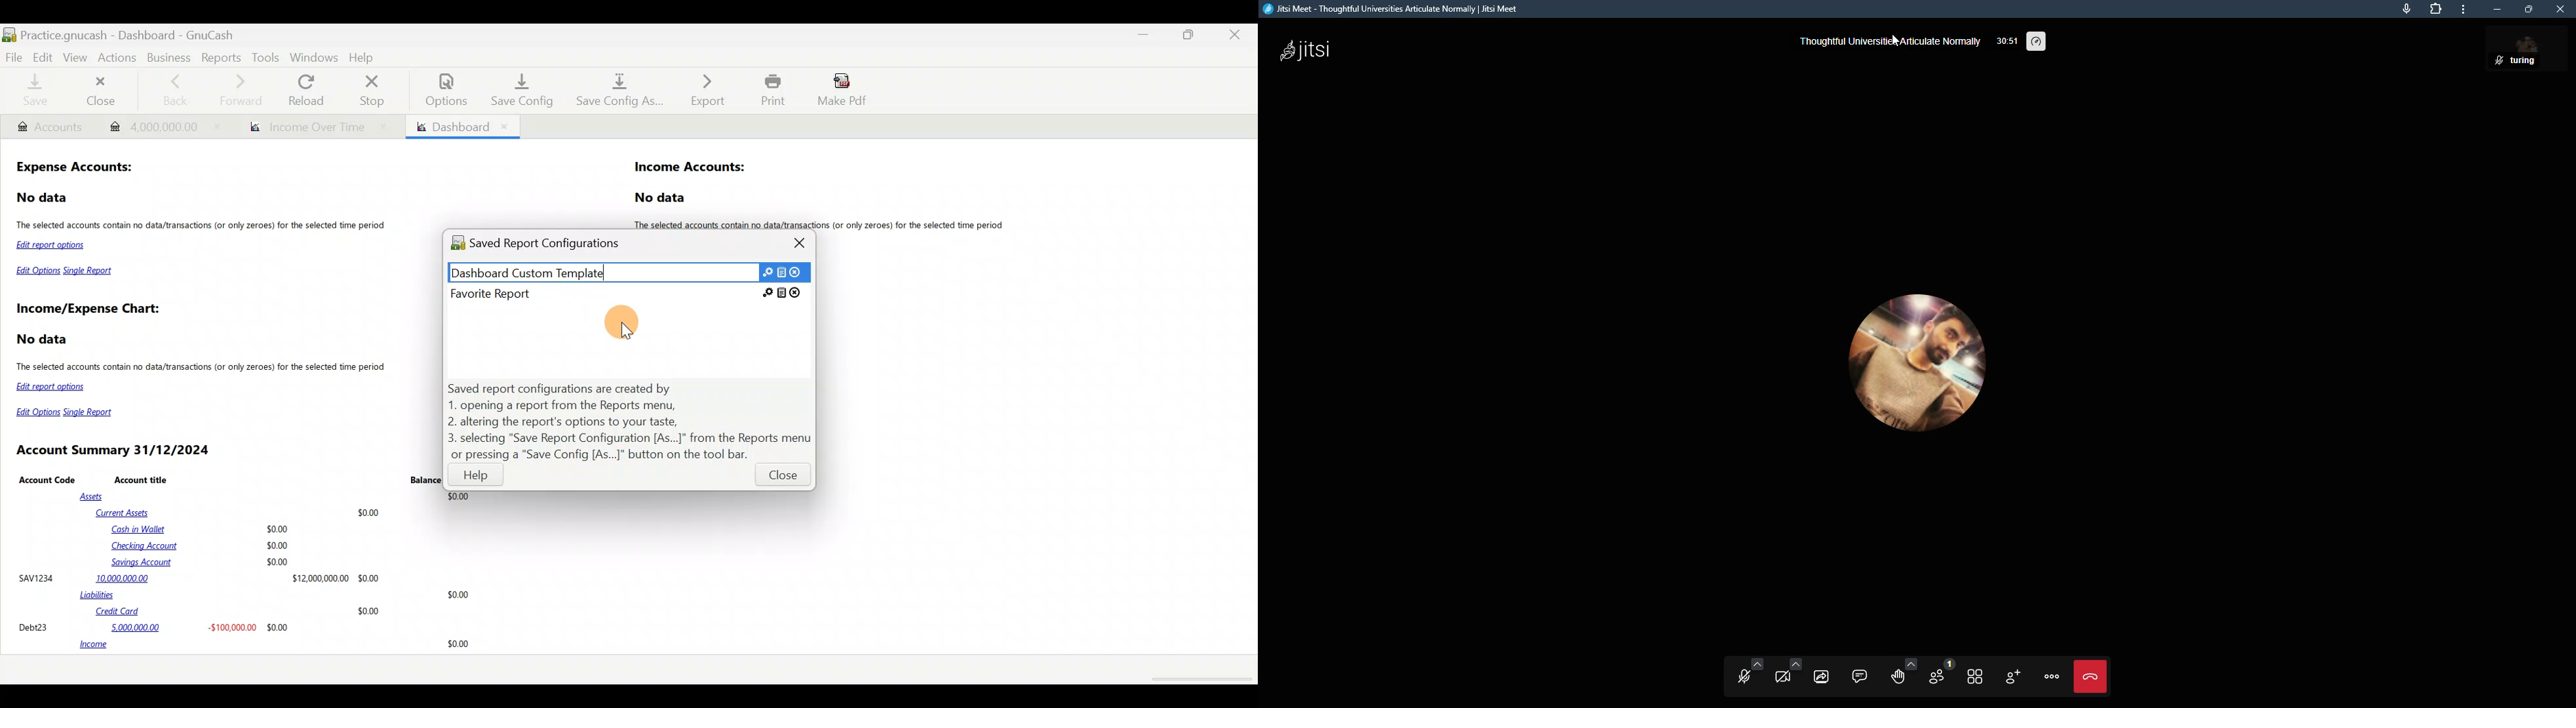 The image size is (2576, 728). I want to click on Turing, so click(2538, 60).